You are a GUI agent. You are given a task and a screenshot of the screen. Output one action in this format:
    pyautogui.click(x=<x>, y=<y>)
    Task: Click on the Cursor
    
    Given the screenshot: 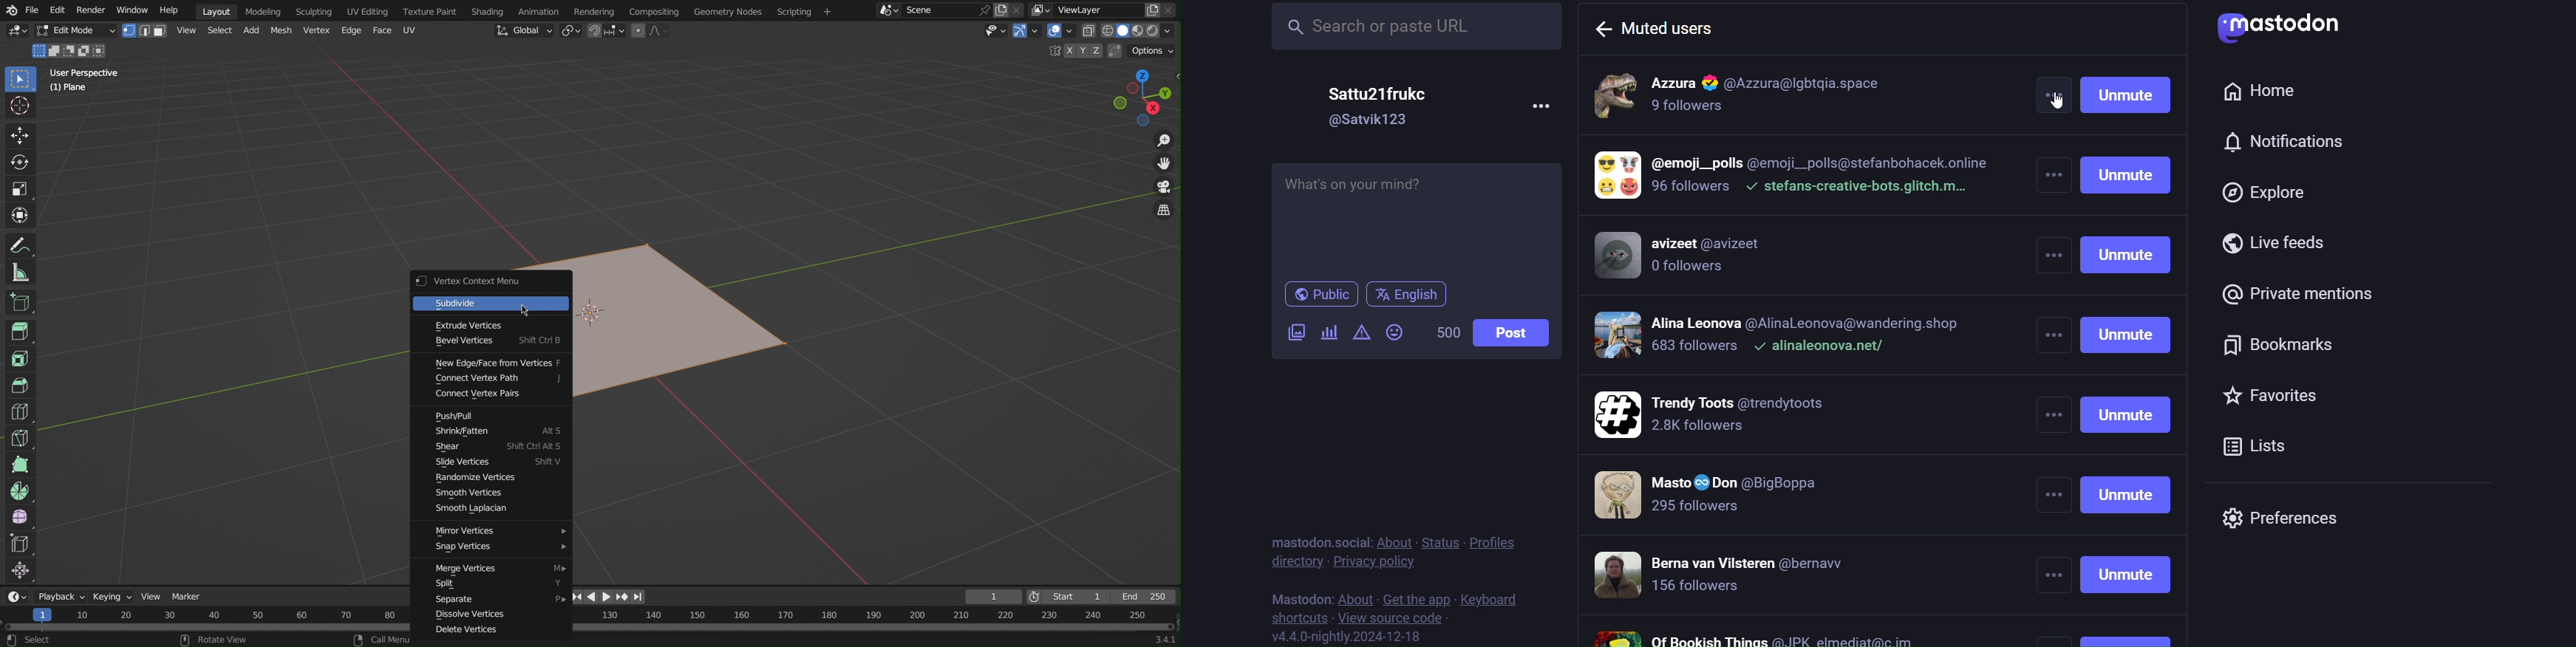 What is the action you would take?
    pyautogui.click(x=21, y=108)
    